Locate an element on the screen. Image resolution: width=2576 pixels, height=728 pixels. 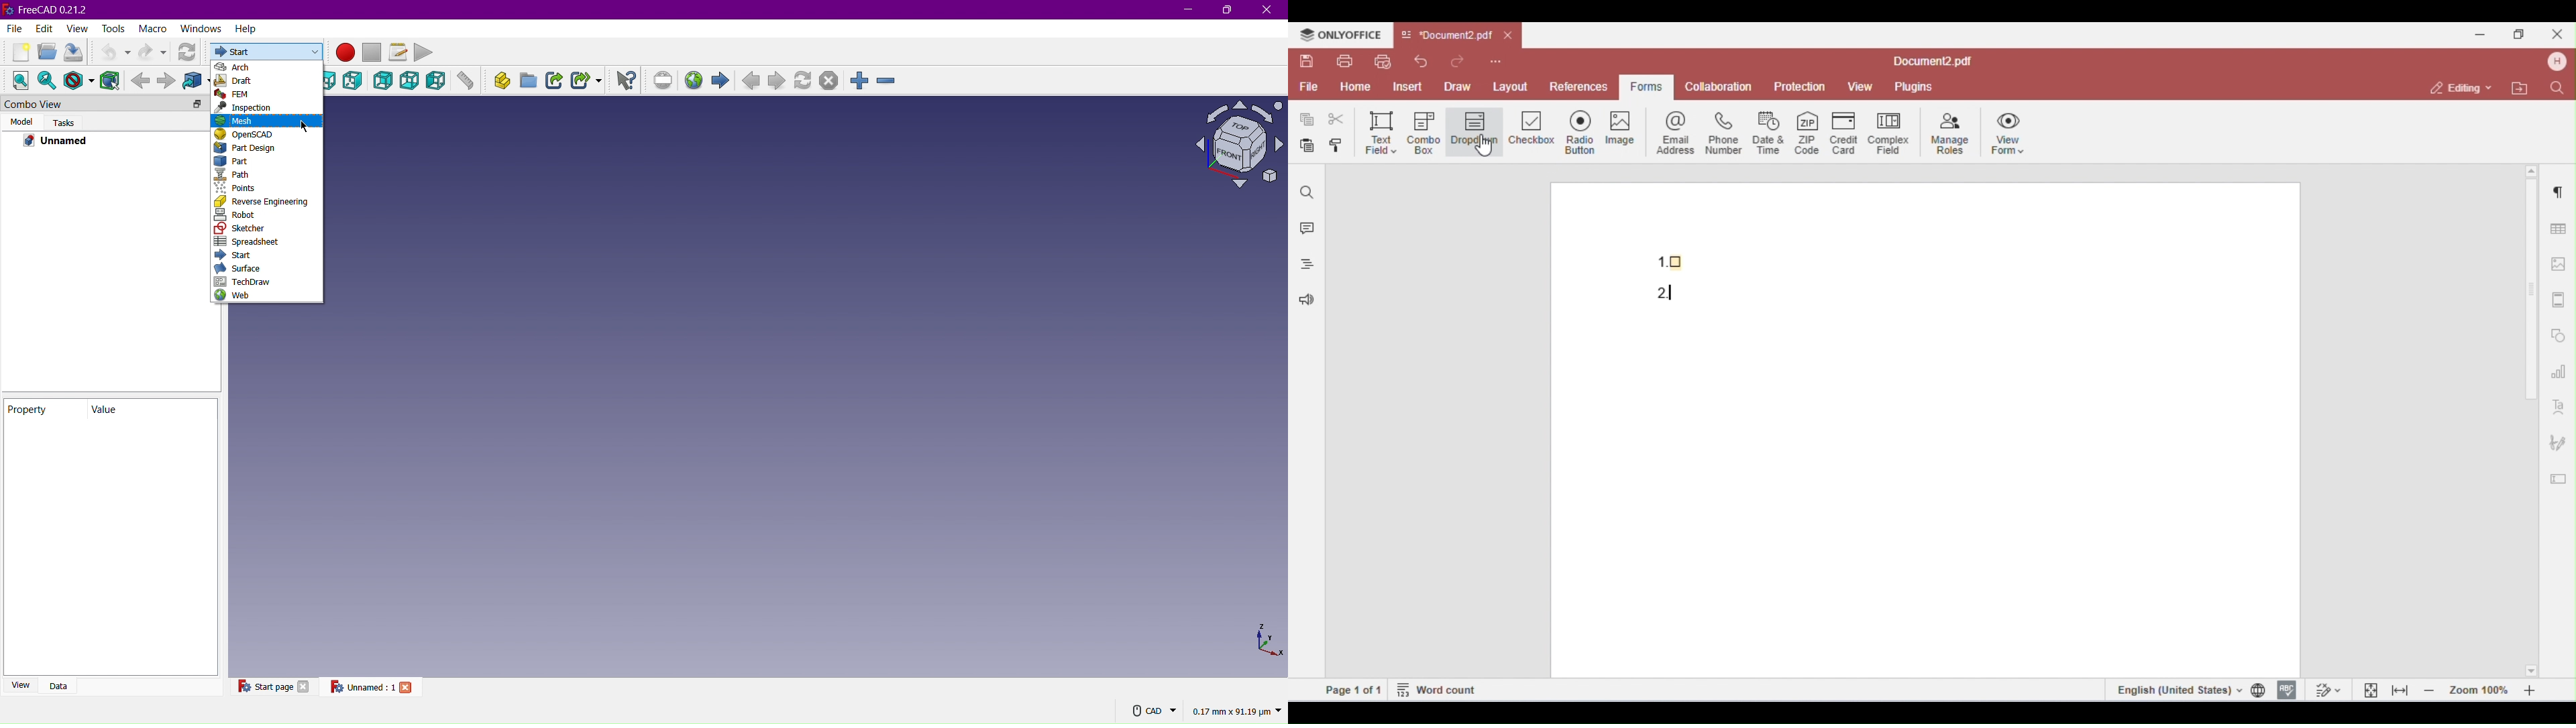
Robot is located at coordinates (266, 215).